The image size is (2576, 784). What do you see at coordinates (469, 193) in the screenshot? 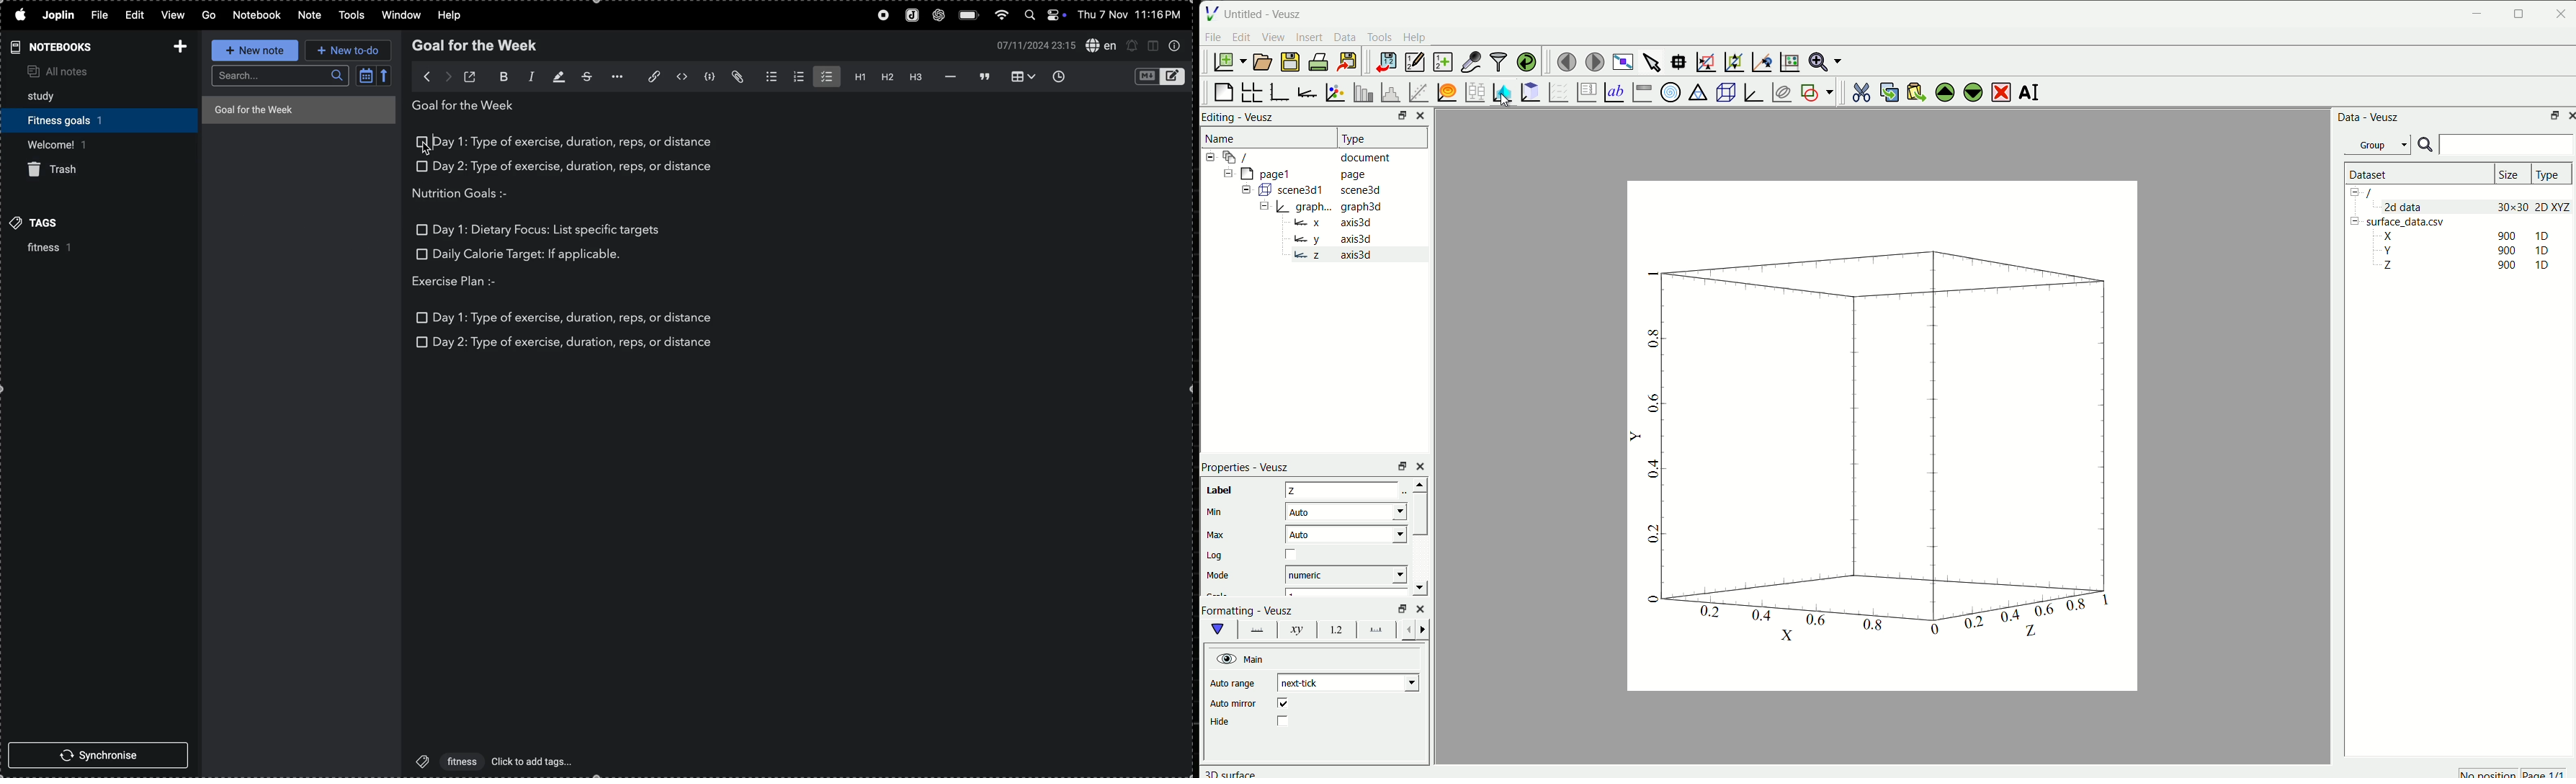
I see `nutrition goals :-` at bounding box center [469, 193].